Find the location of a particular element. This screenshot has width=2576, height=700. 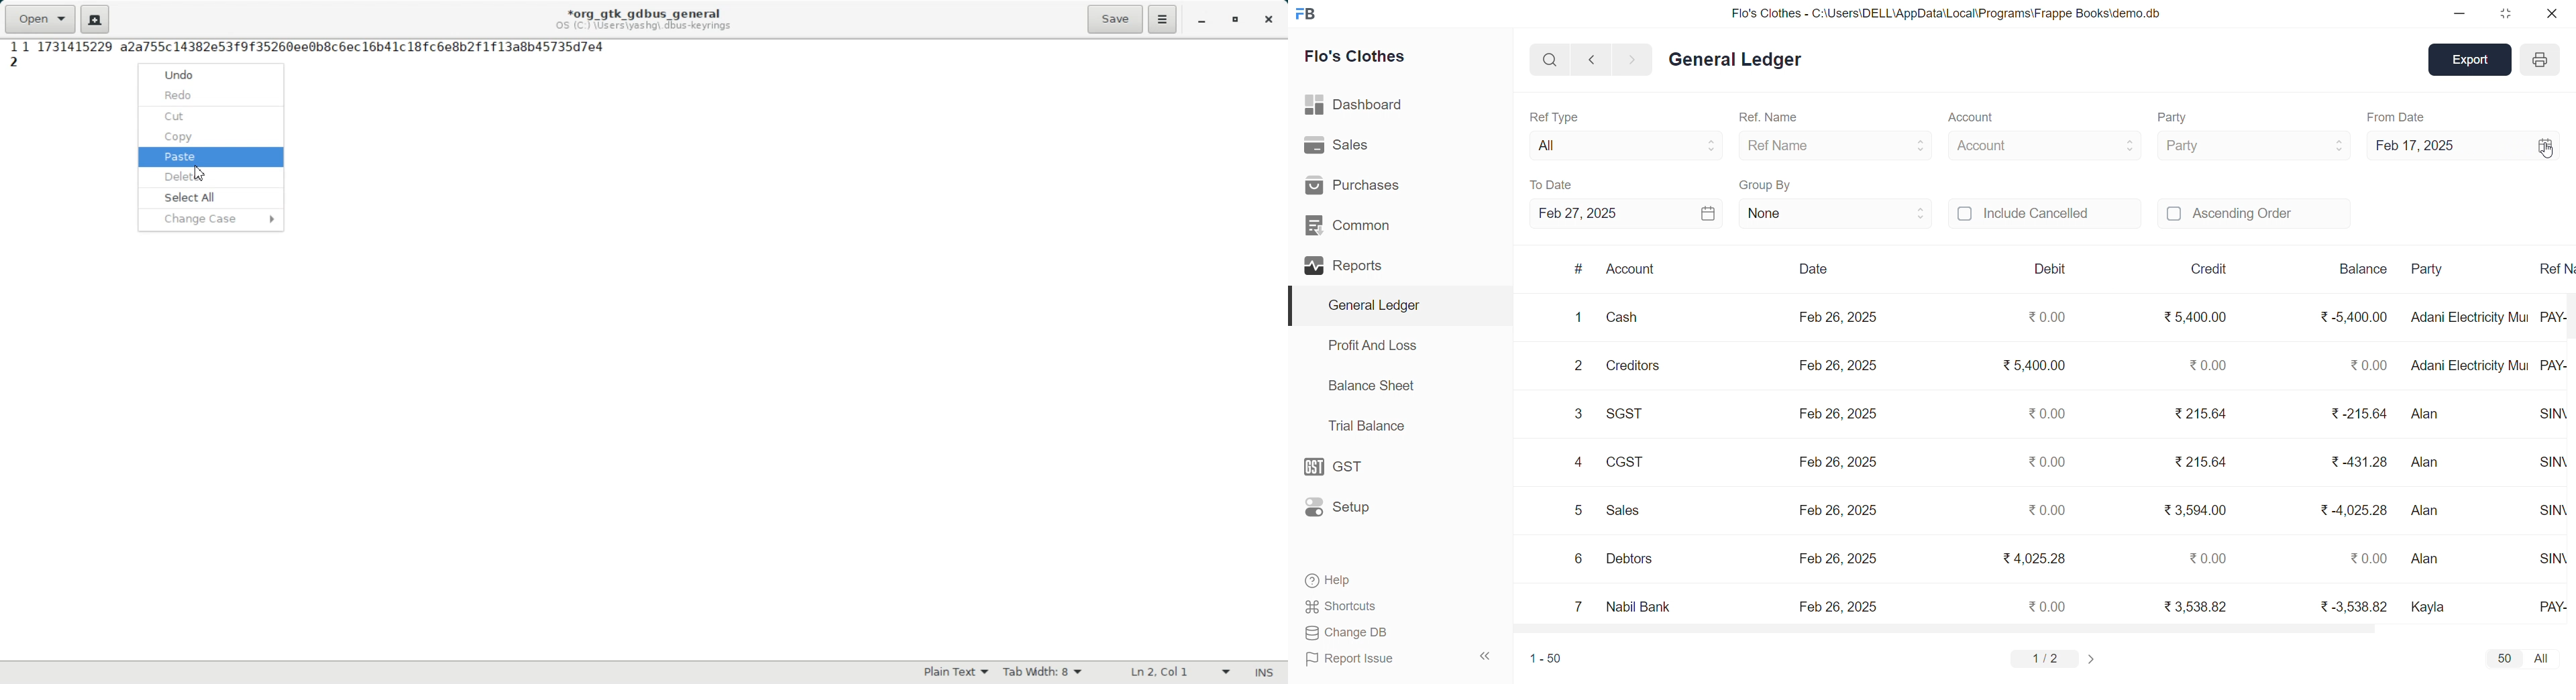

Feb 26, 2025 is located at coordinates (1841, 415).